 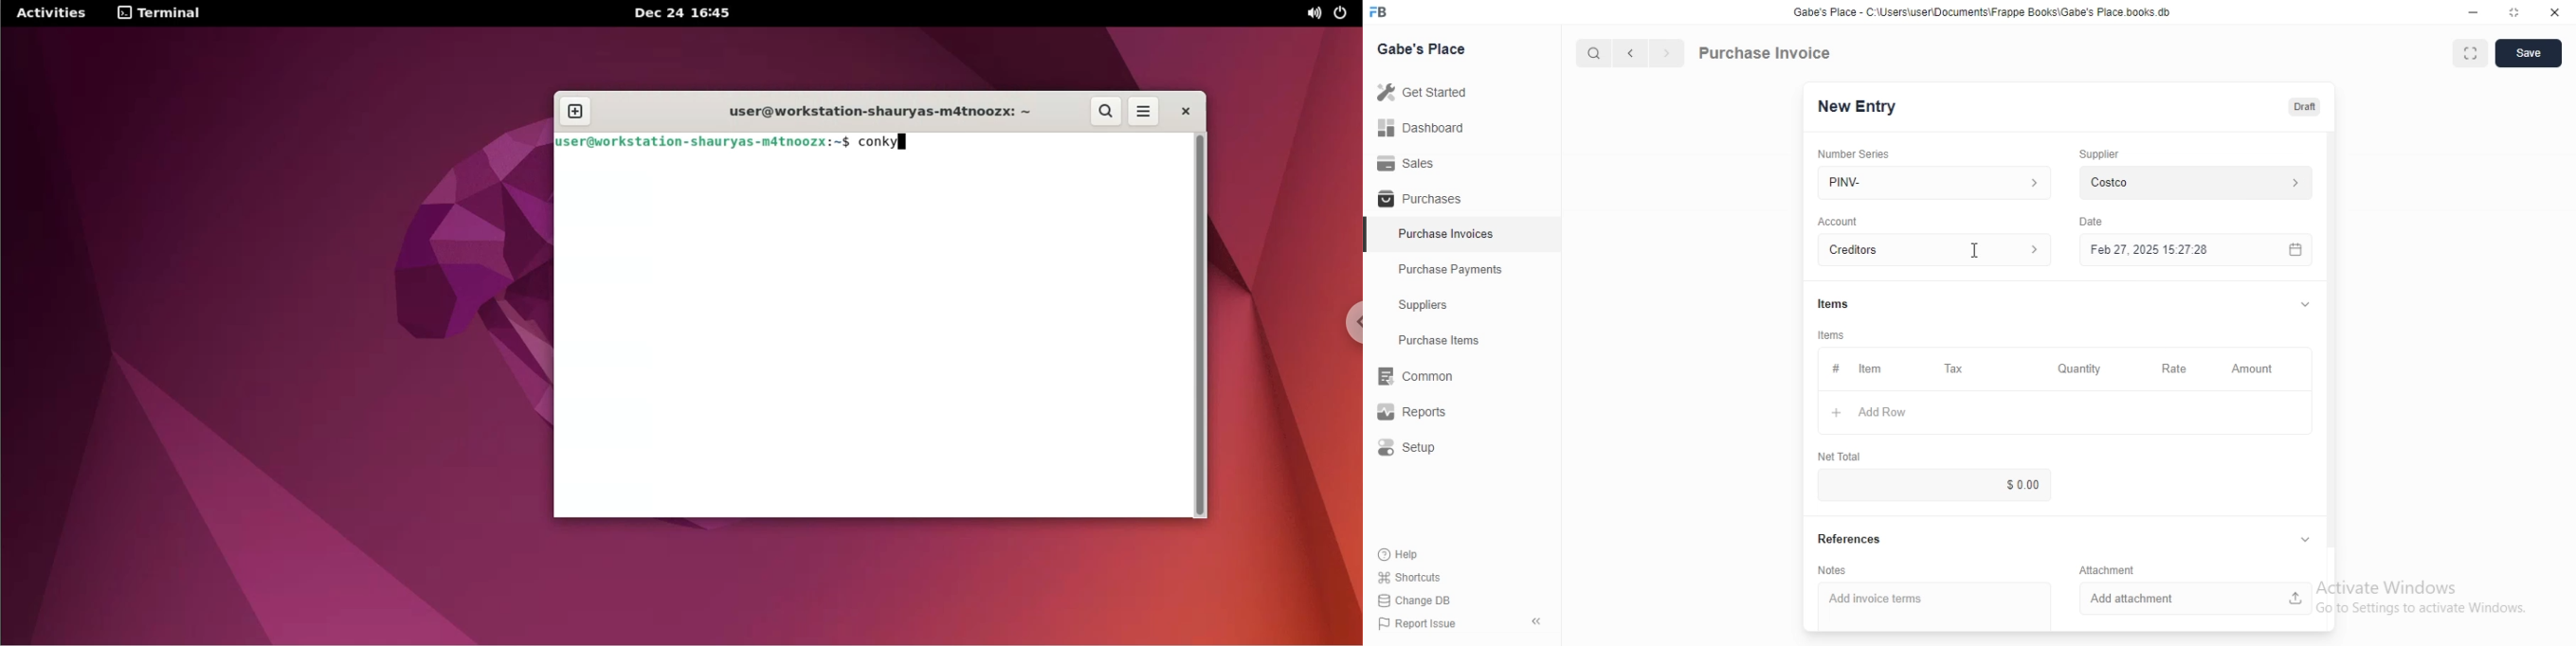 What do you see at coordinates (1668, 53) in the screenshot?
I see `Next` at bounding box center [1668, 53].